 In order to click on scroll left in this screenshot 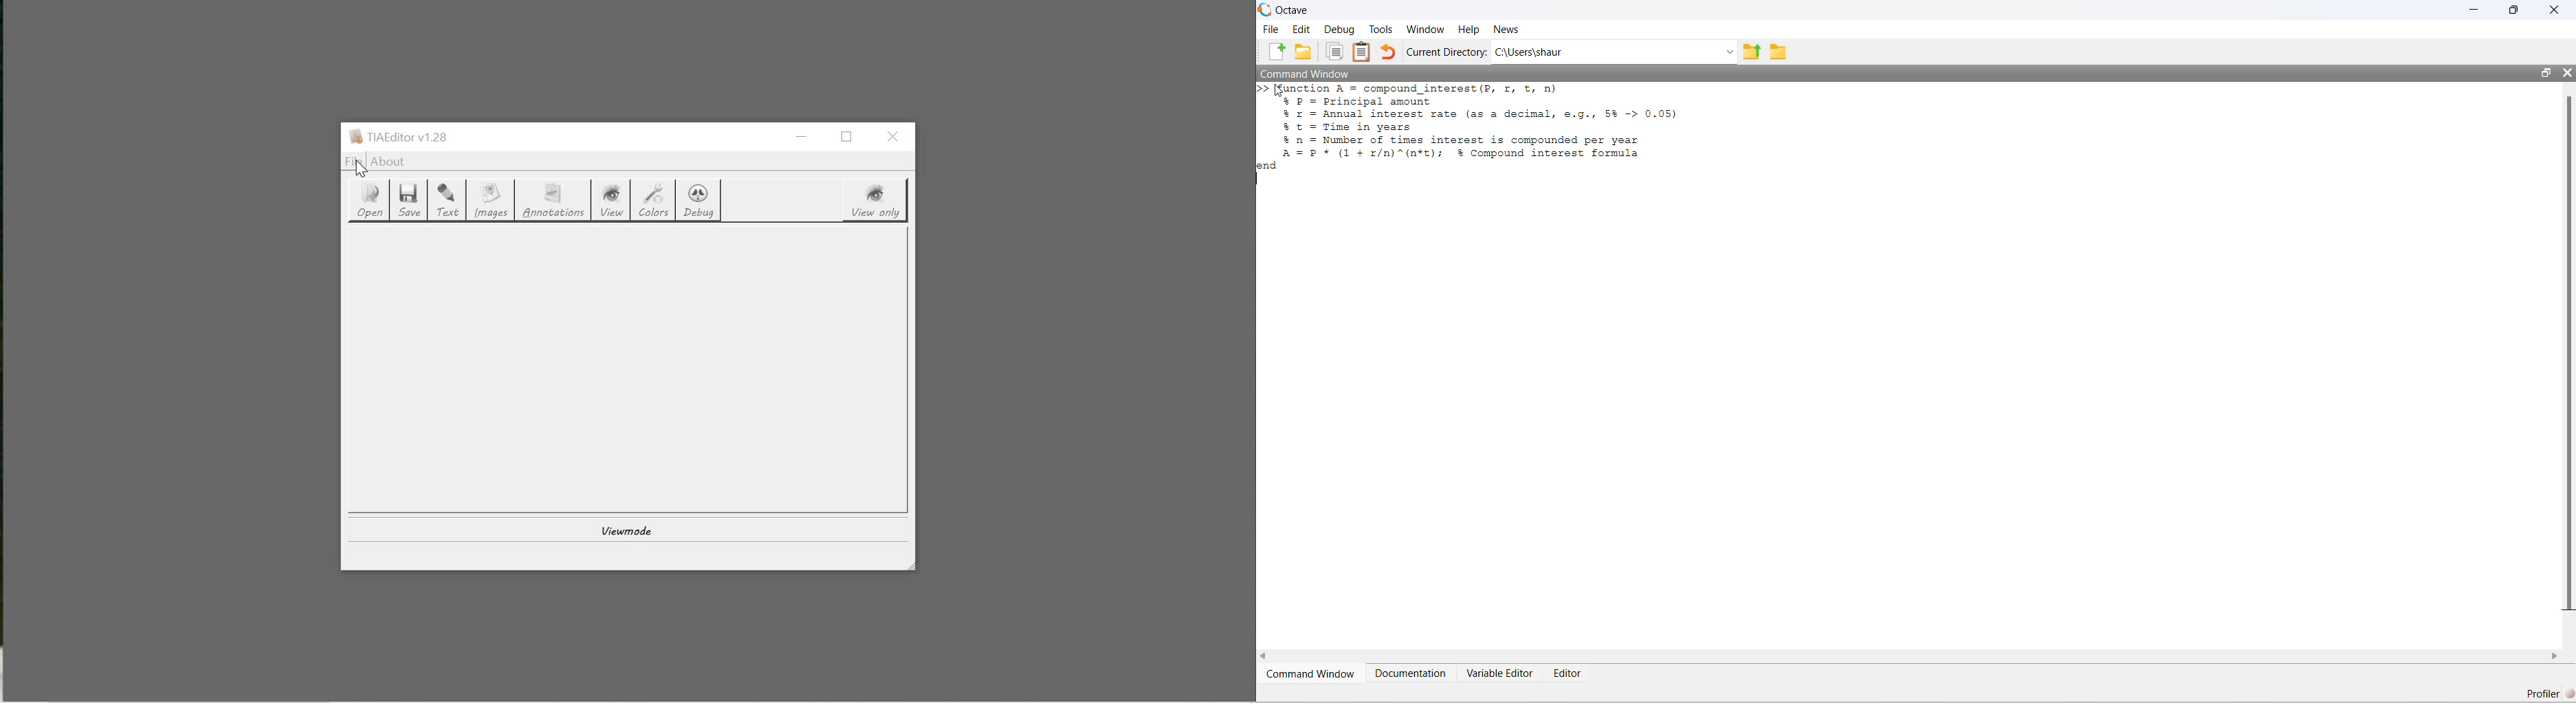, I will do `click(1266, 656)`.